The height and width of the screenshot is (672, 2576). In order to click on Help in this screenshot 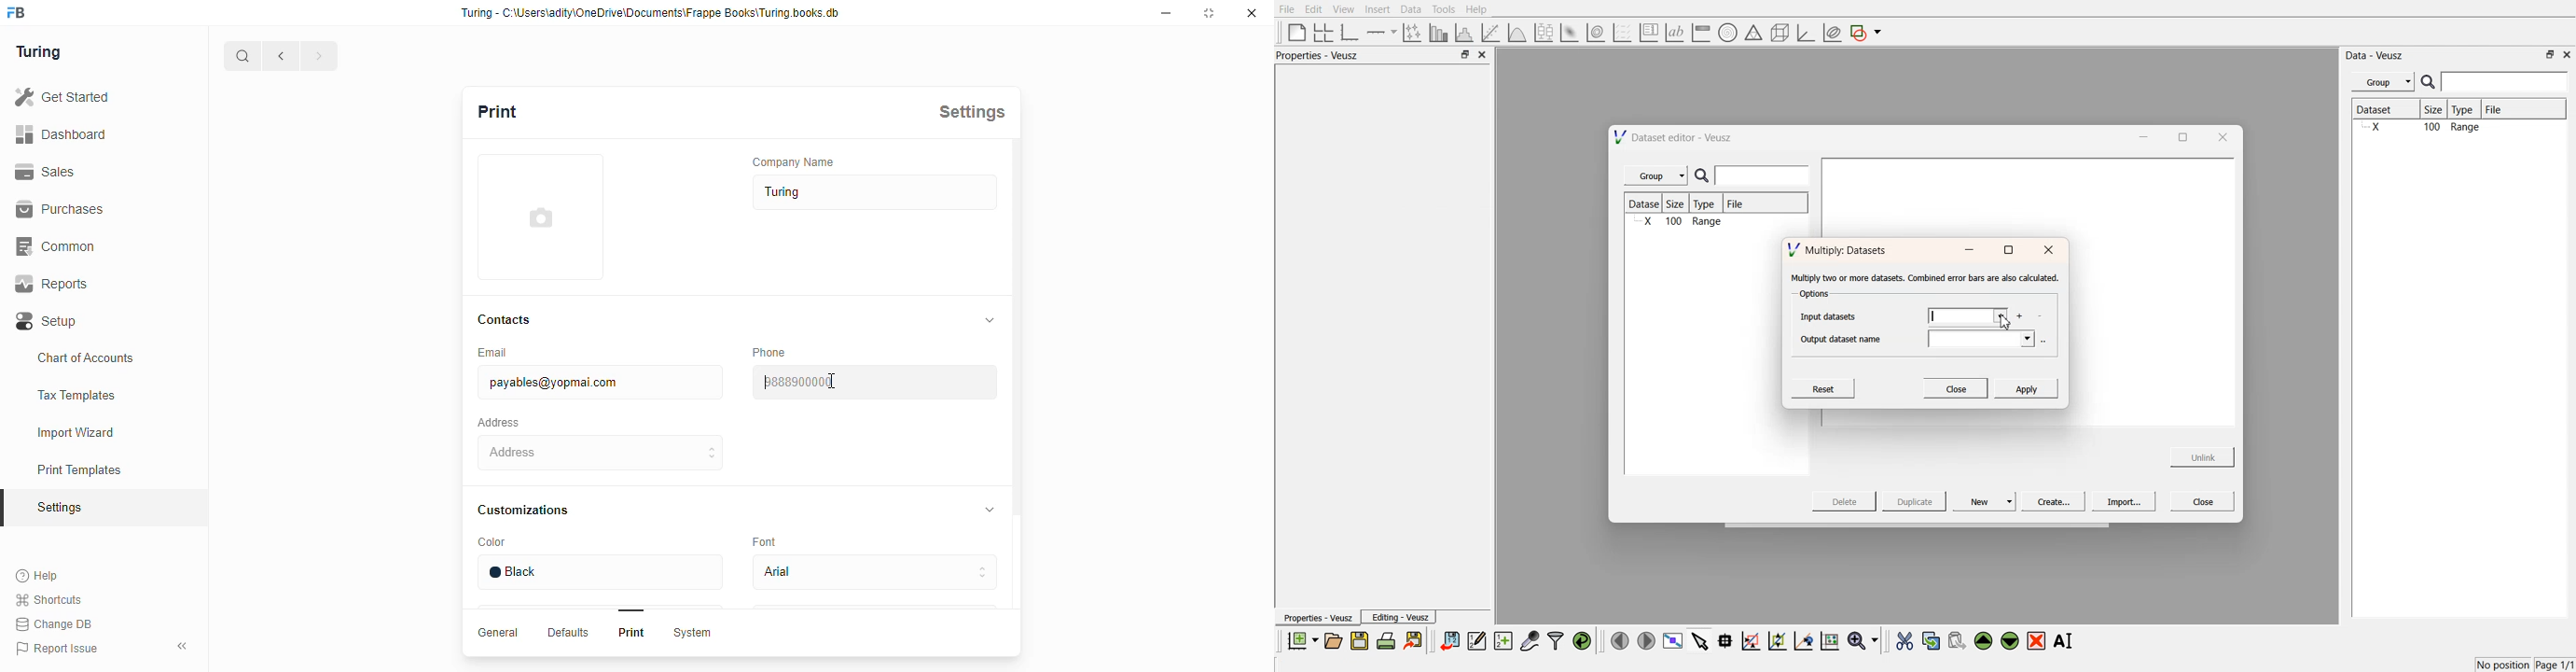, I will do `click(40, 575)`.